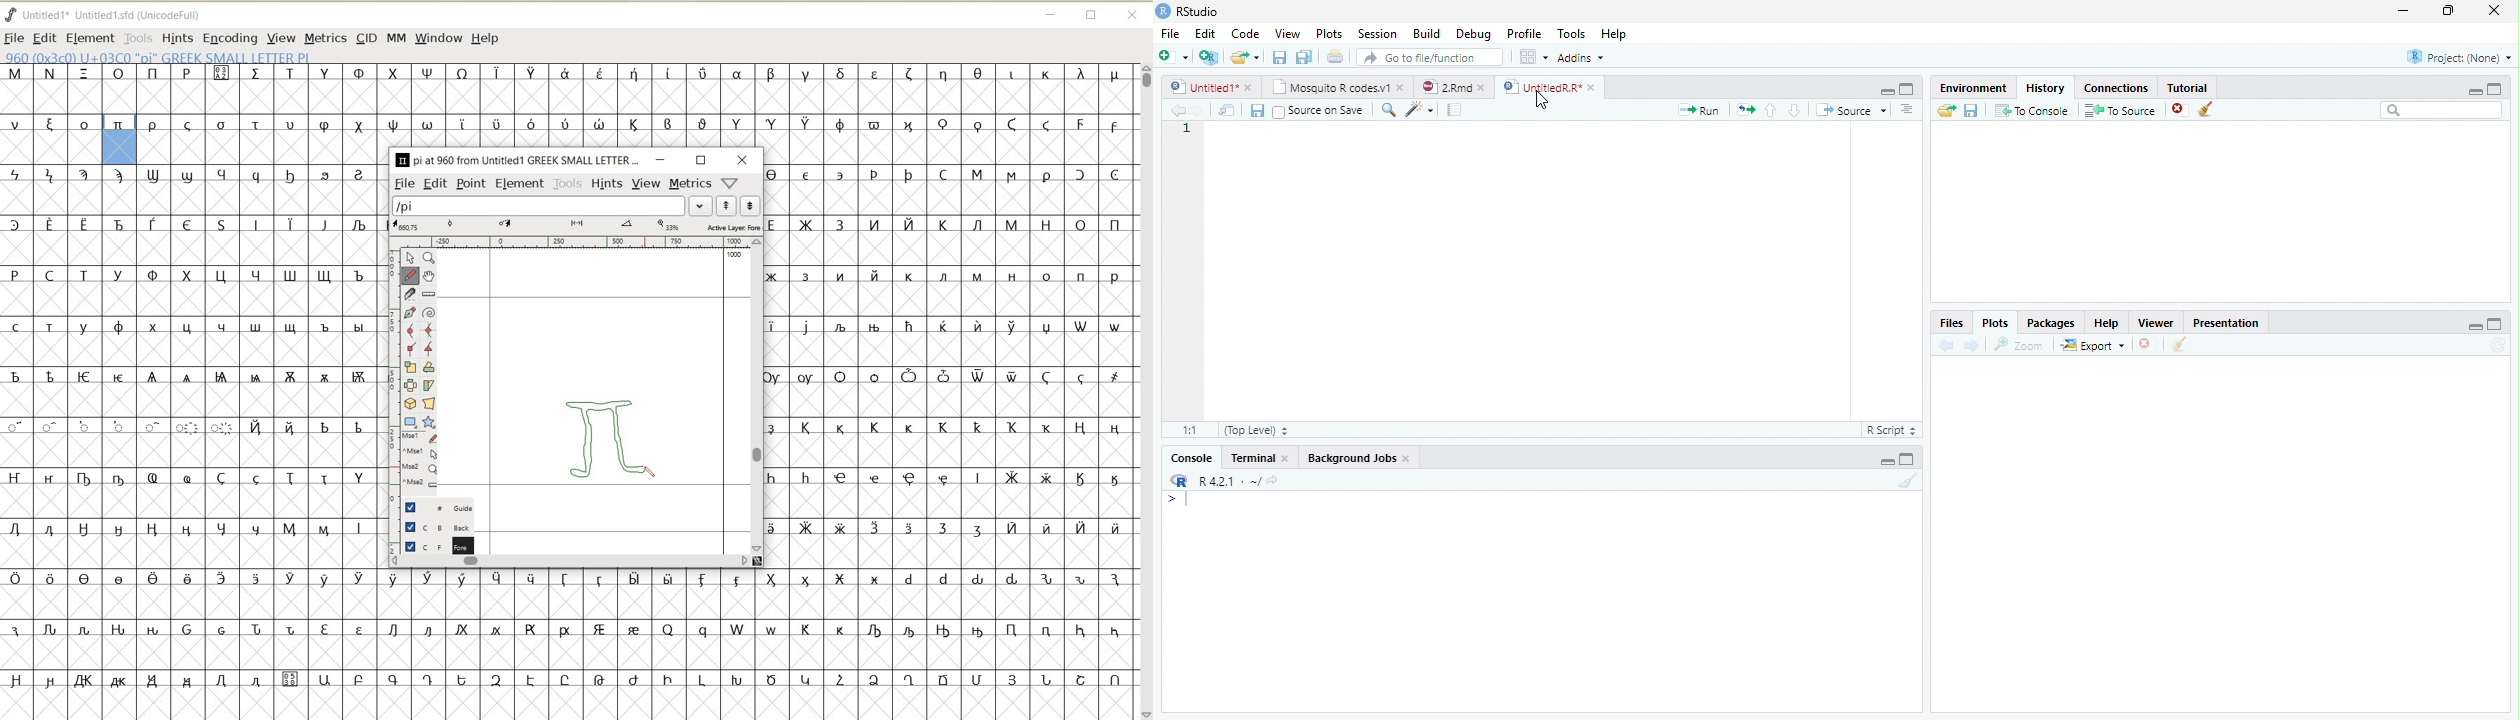 The width and height of the screenshot is (2520, 728). What do you see at coordinates (691, 185) in the screenshot?
I see `metrics` at bounding box center [691, 185].